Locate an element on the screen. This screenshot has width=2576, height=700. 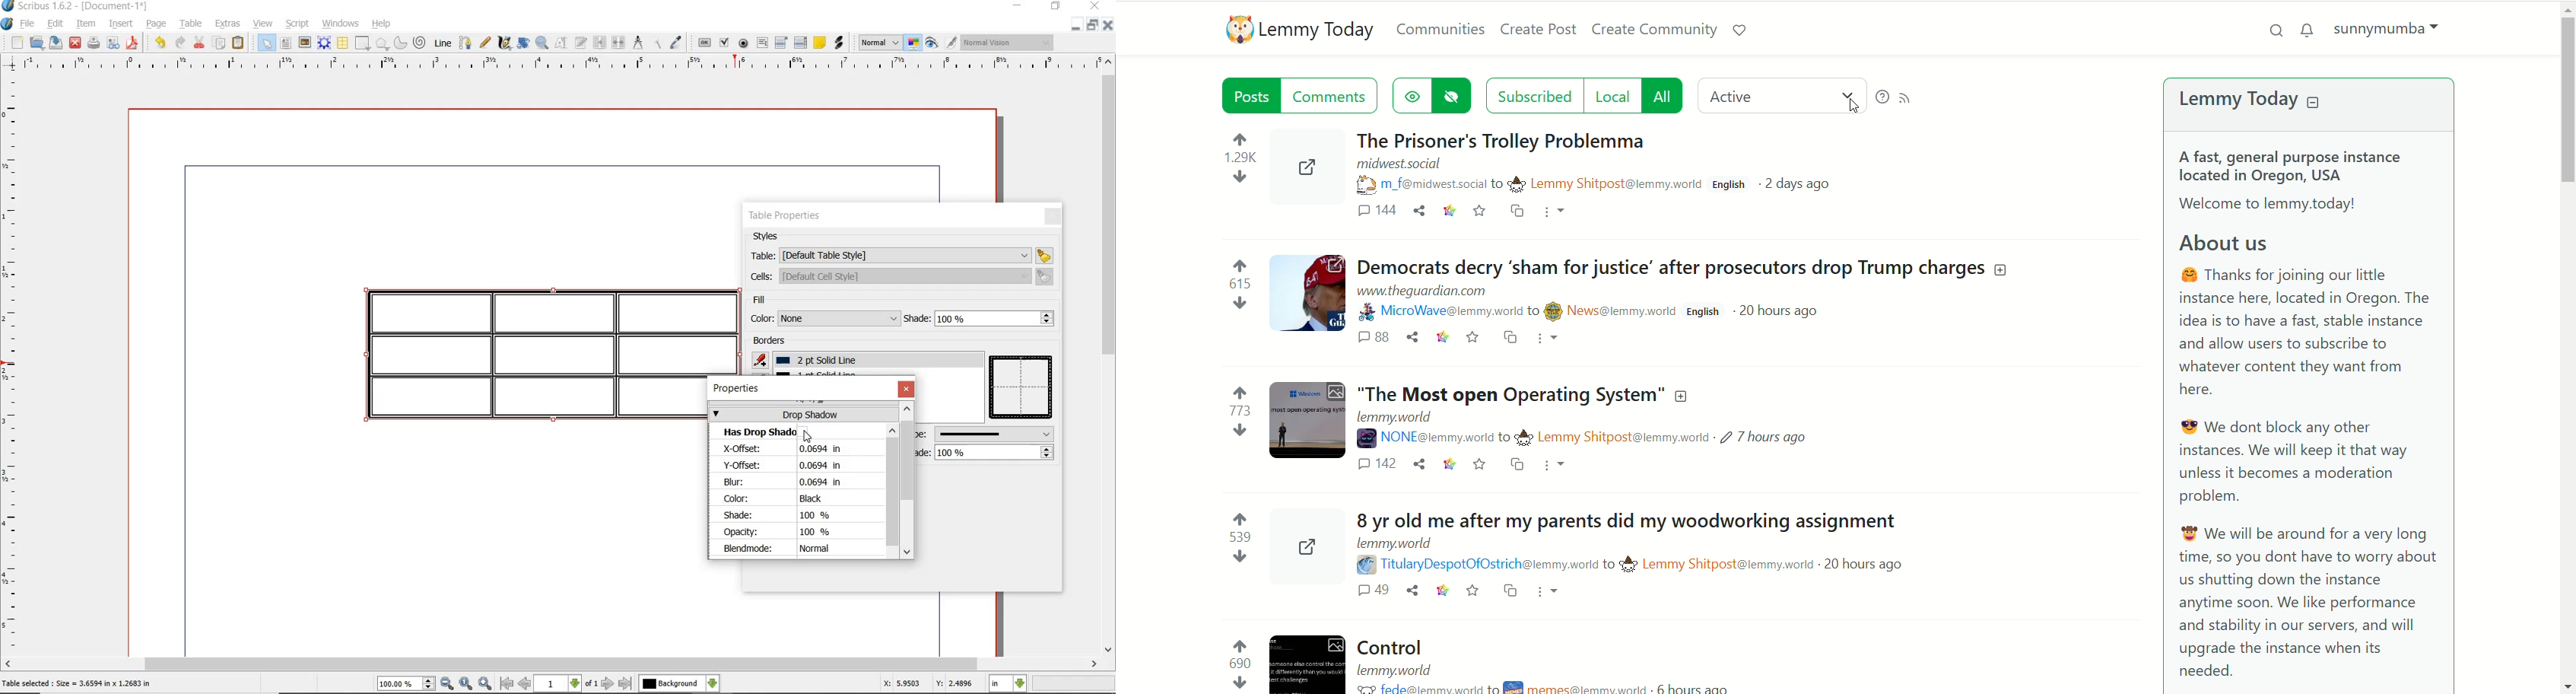
script is located at coordinates (298, 25).